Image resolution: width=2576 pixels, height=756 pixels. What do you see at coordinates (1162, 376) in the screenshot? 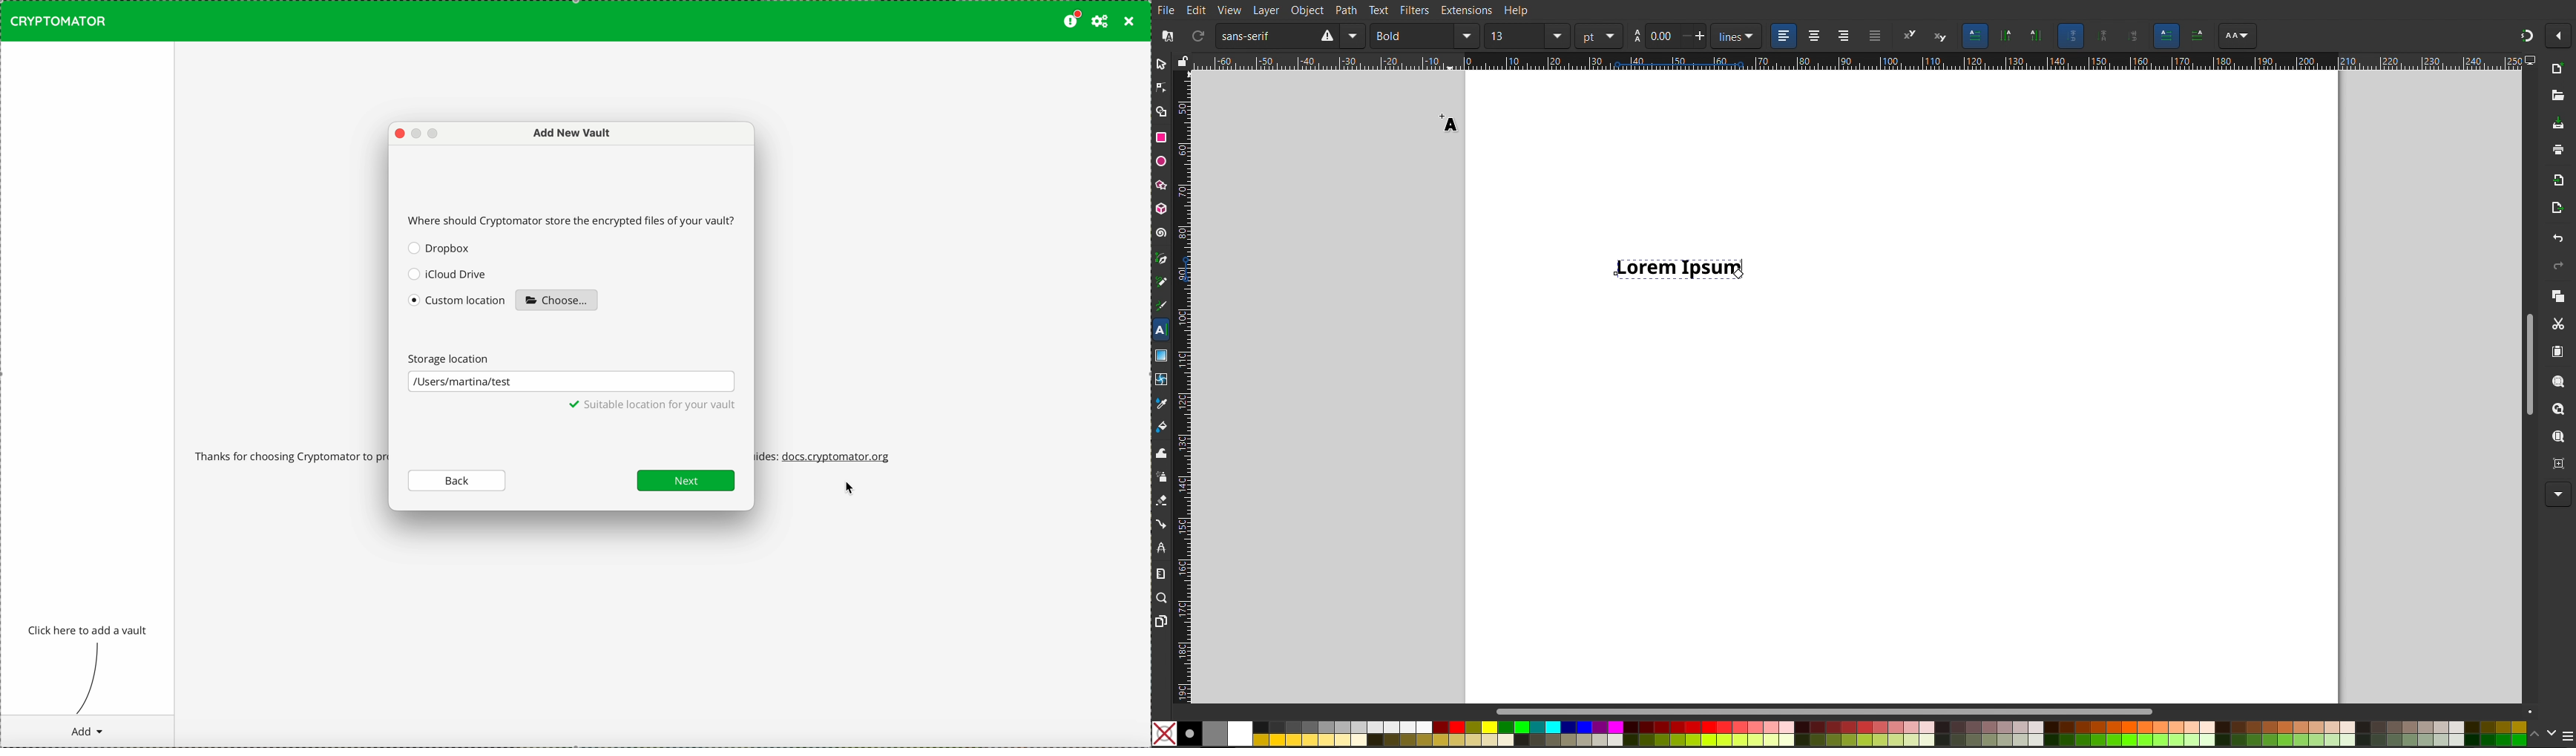
I see `Mesh Tool` at bounding box center [1162, 376].